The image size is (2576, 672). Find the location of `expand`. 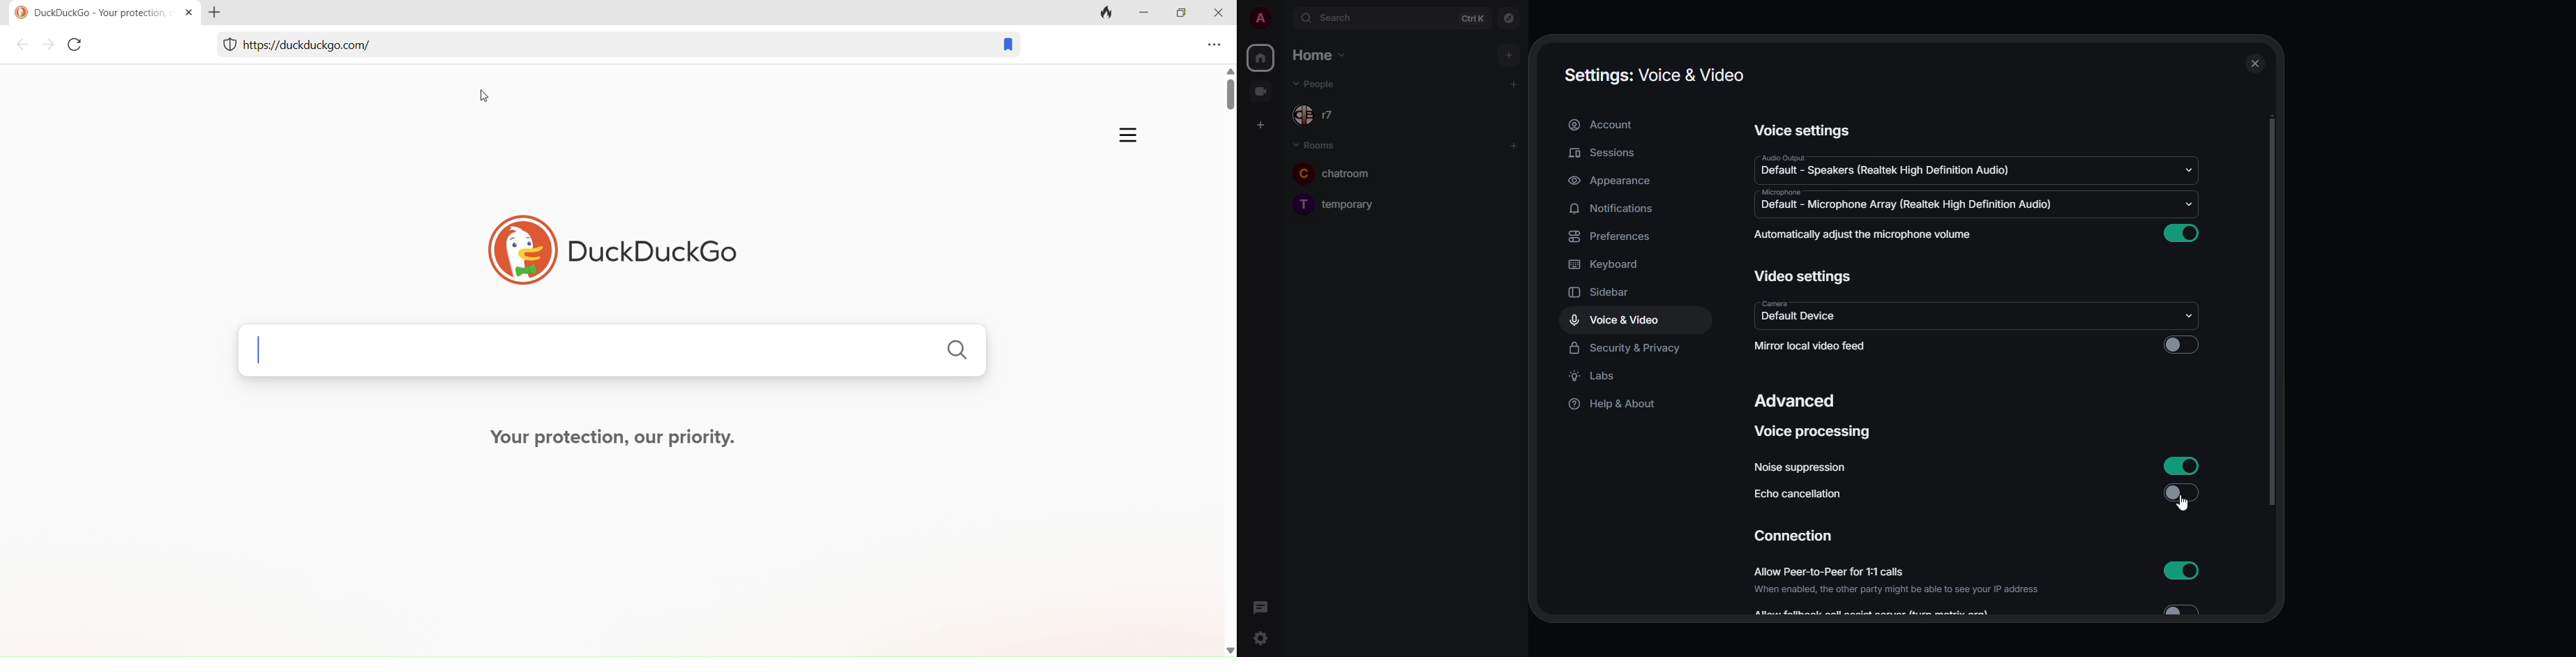

expand is located at coordinates (1283, 17).